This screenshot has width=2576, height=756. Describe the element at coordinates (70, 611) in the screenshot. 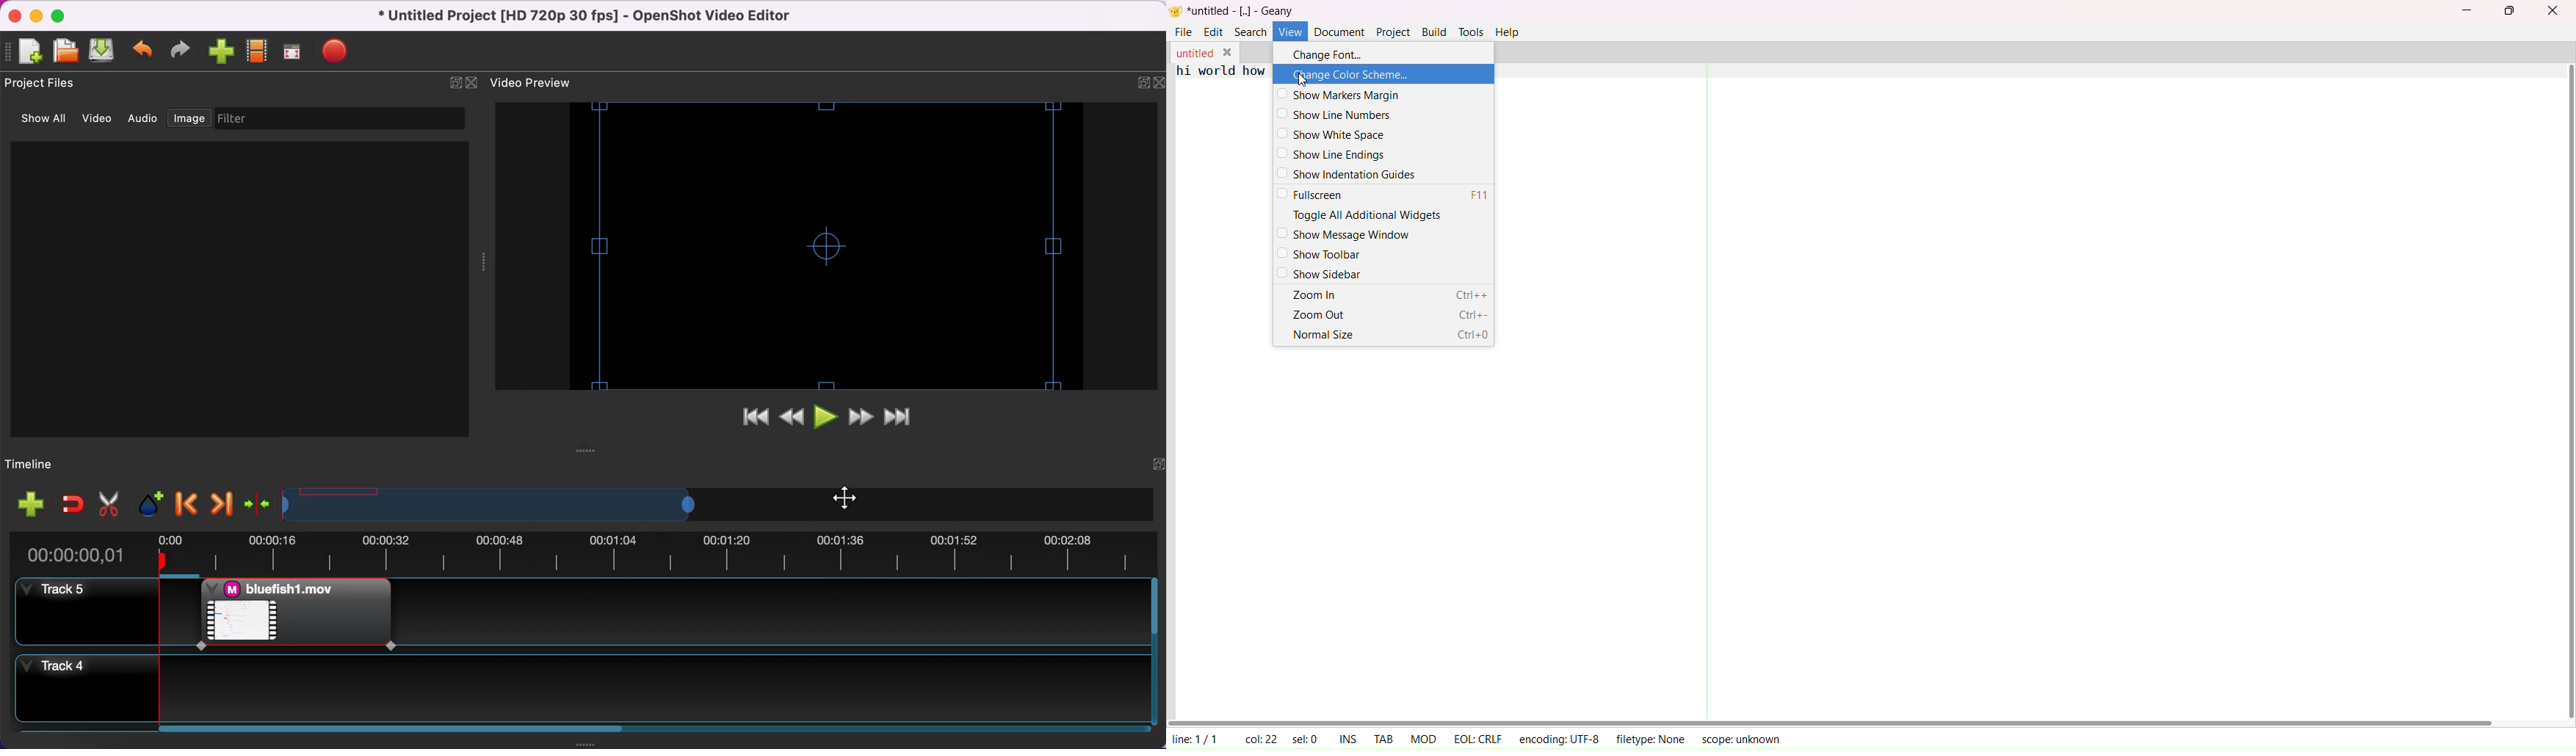

I see `Track 5` at that location.